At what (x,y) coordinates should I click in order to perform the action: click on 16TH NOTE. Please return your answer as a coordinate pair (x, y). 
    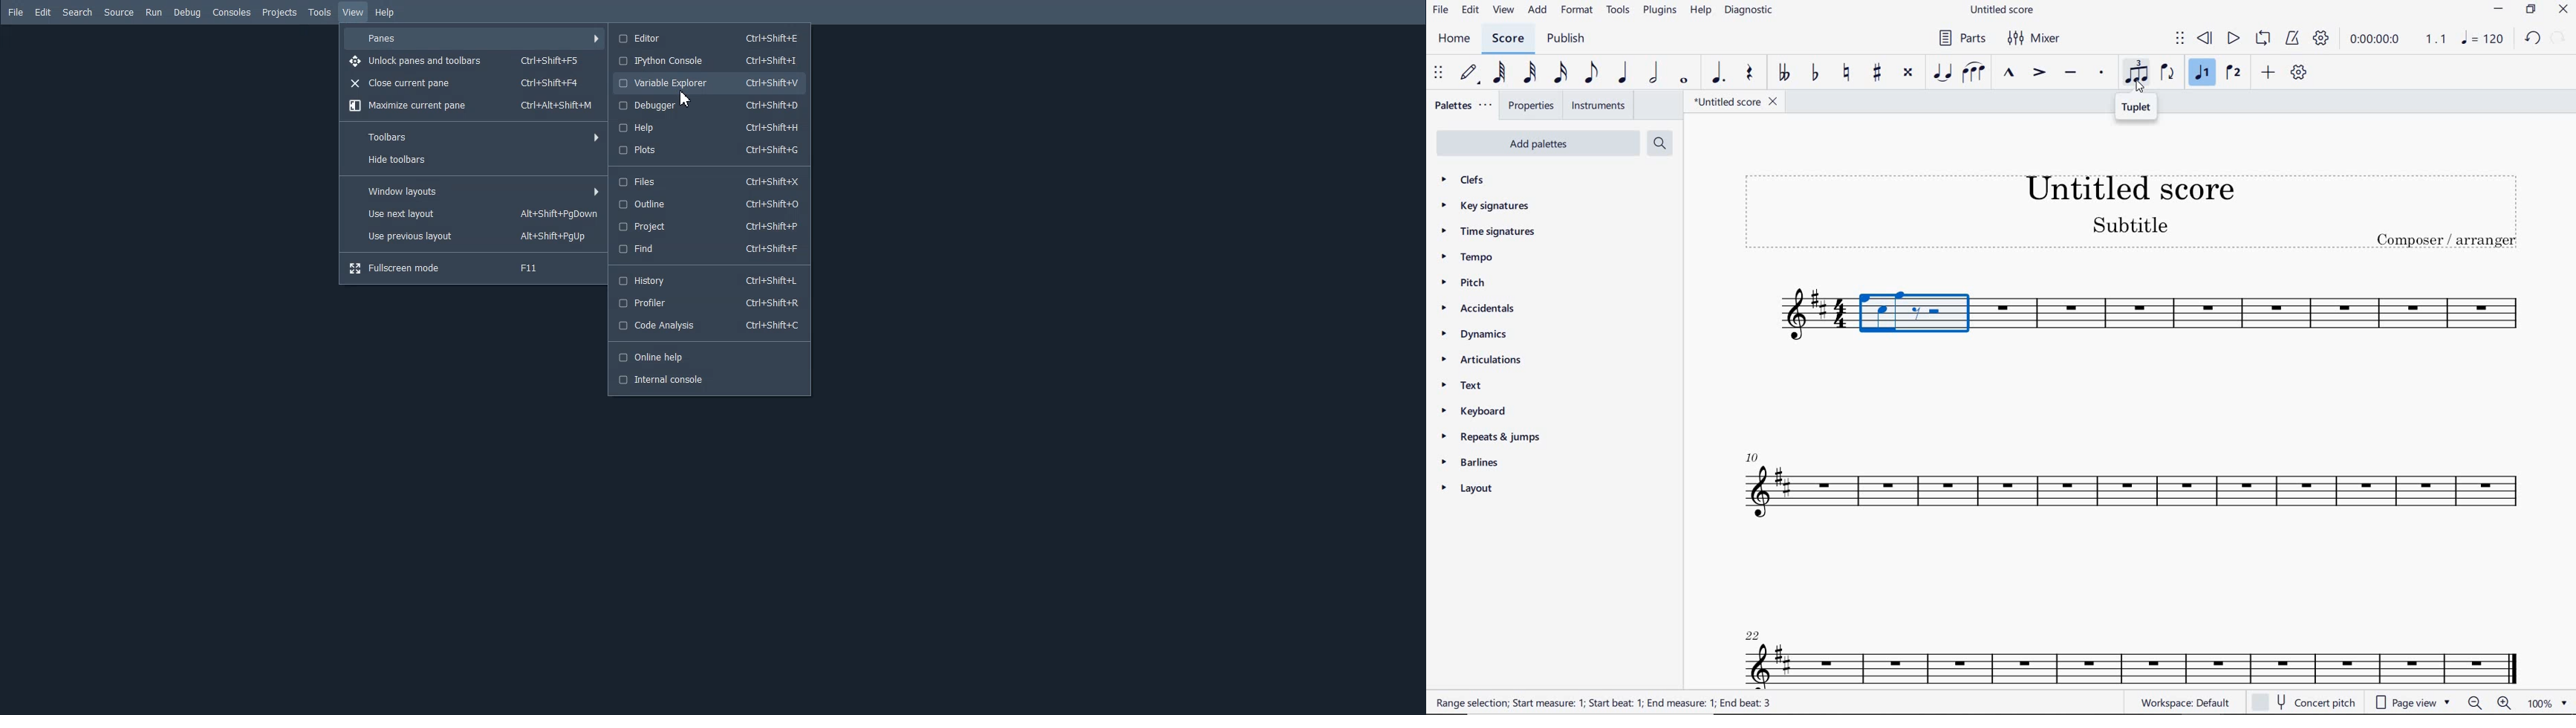
    Looking at the image, I should click on (1560, 73).